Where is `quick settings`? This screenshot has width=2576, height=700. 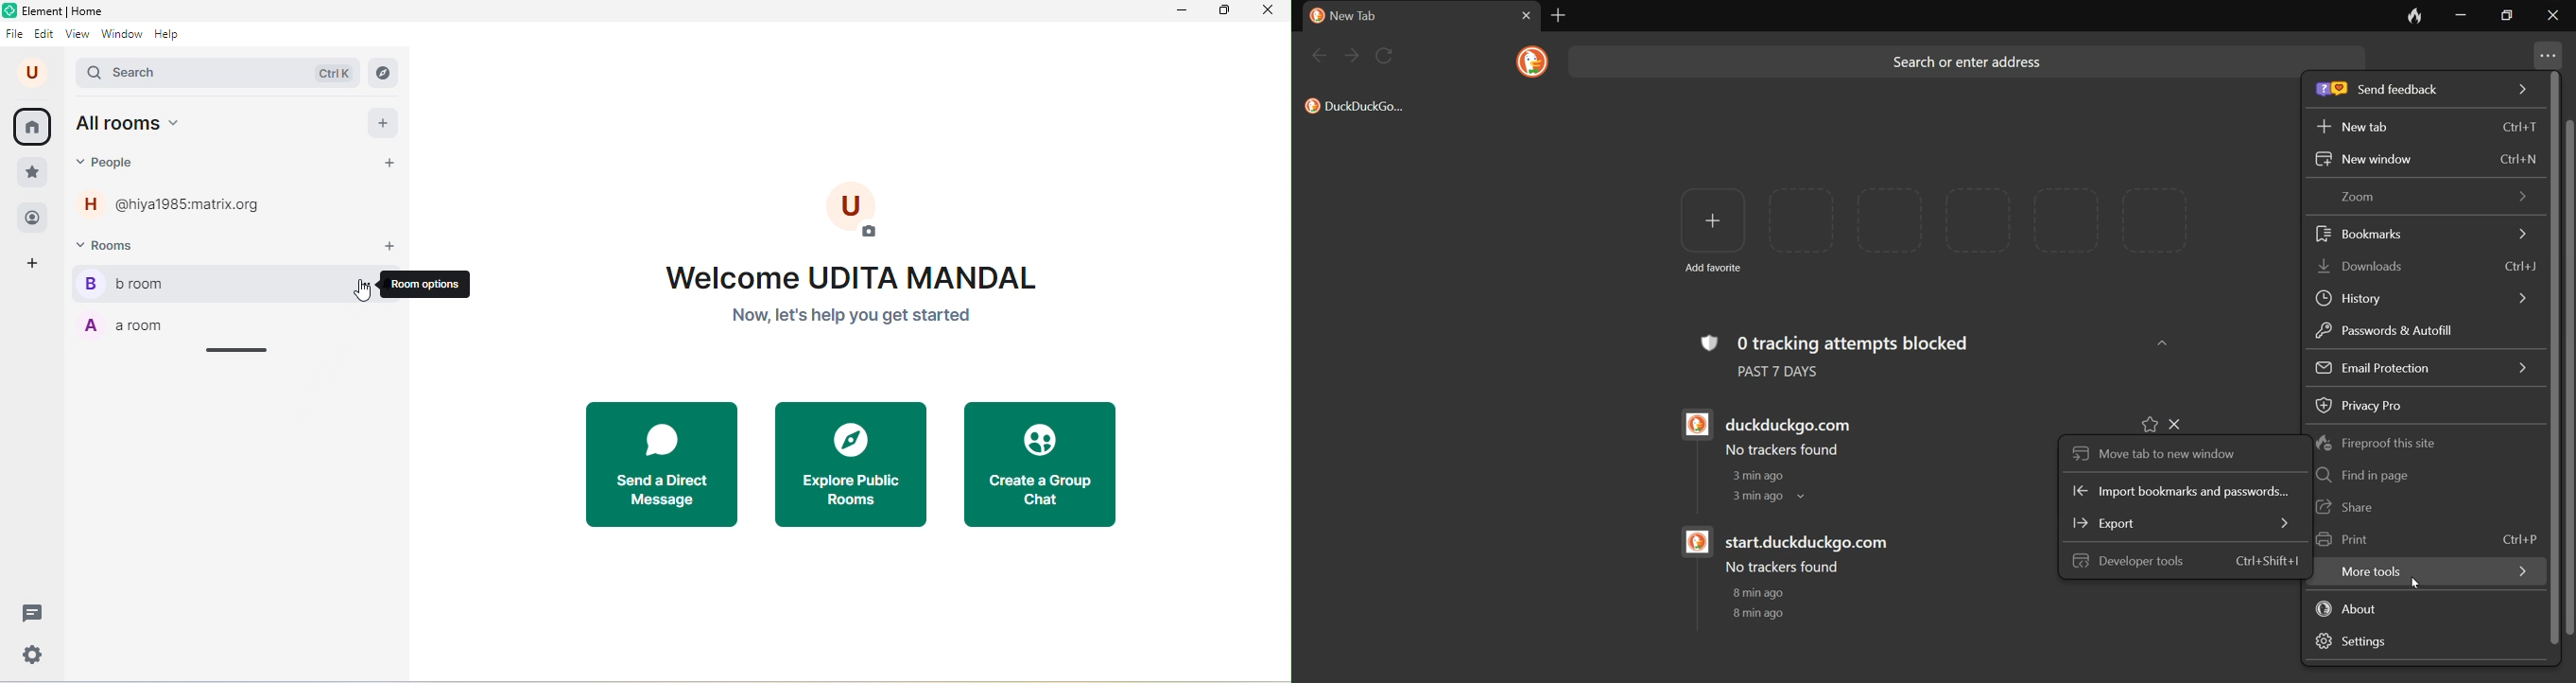
quick settings is located at coordinates (33, 655).